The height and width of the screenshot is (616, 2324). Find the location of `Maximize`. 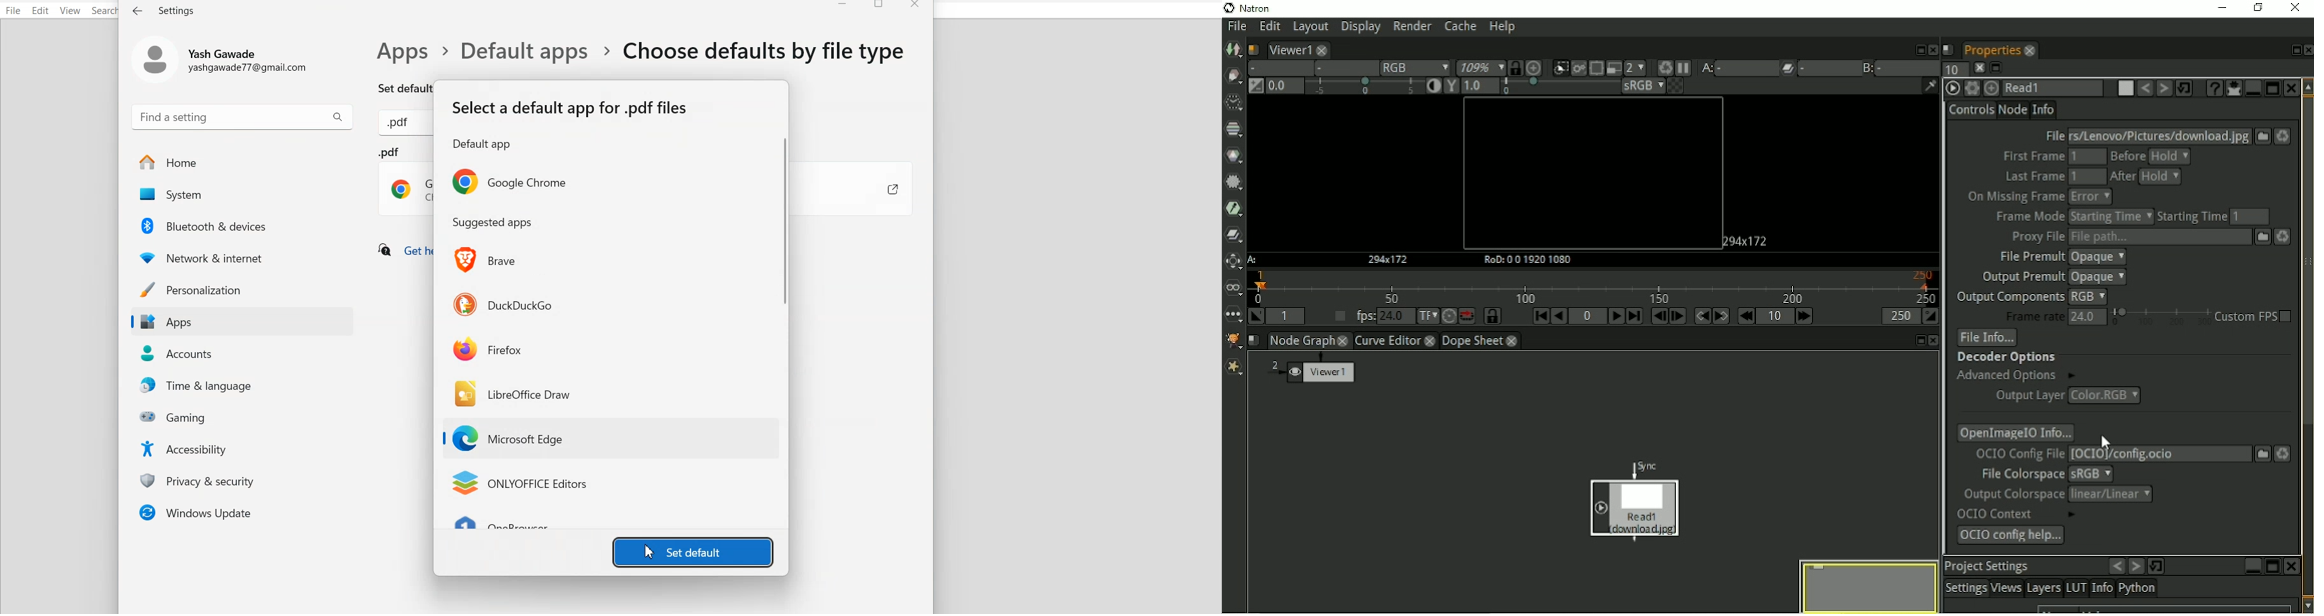

Maximize is located at coordinates (2273, 88).